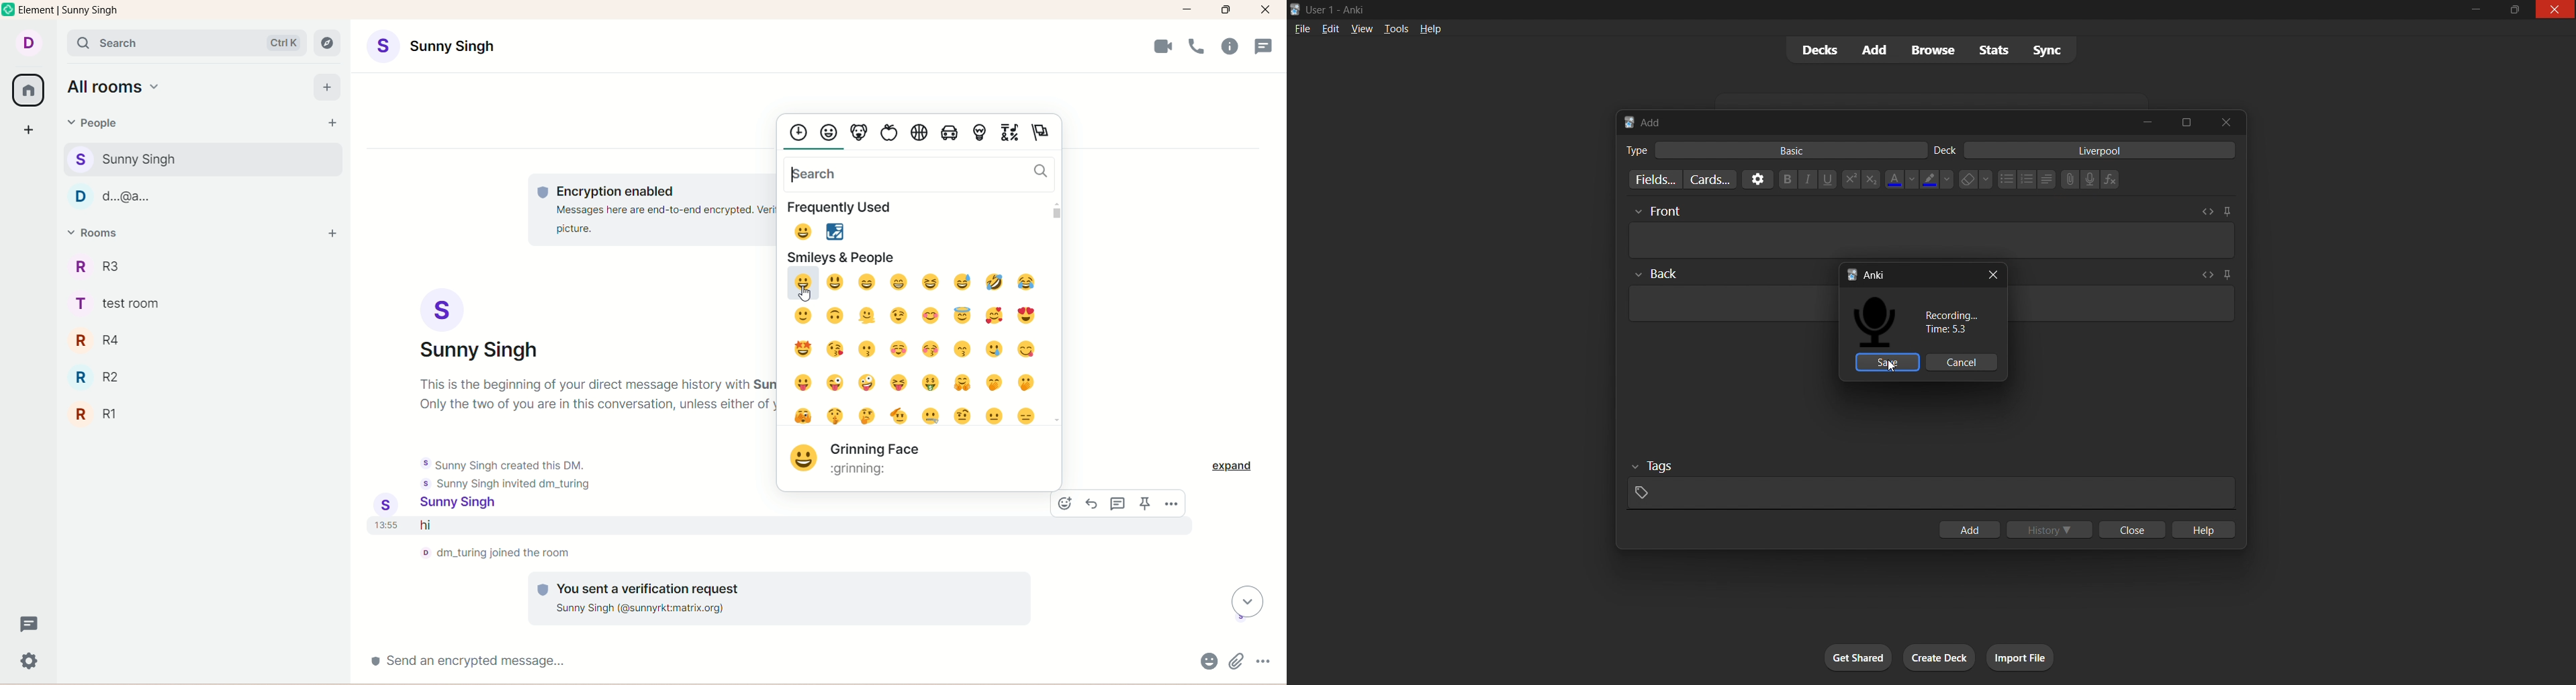 The height and width of the screenshot is (700, 2576). Describe the element at coordinates (1027, 315) in the screenshot. I see `Smiling face with heart eyes` at that location.